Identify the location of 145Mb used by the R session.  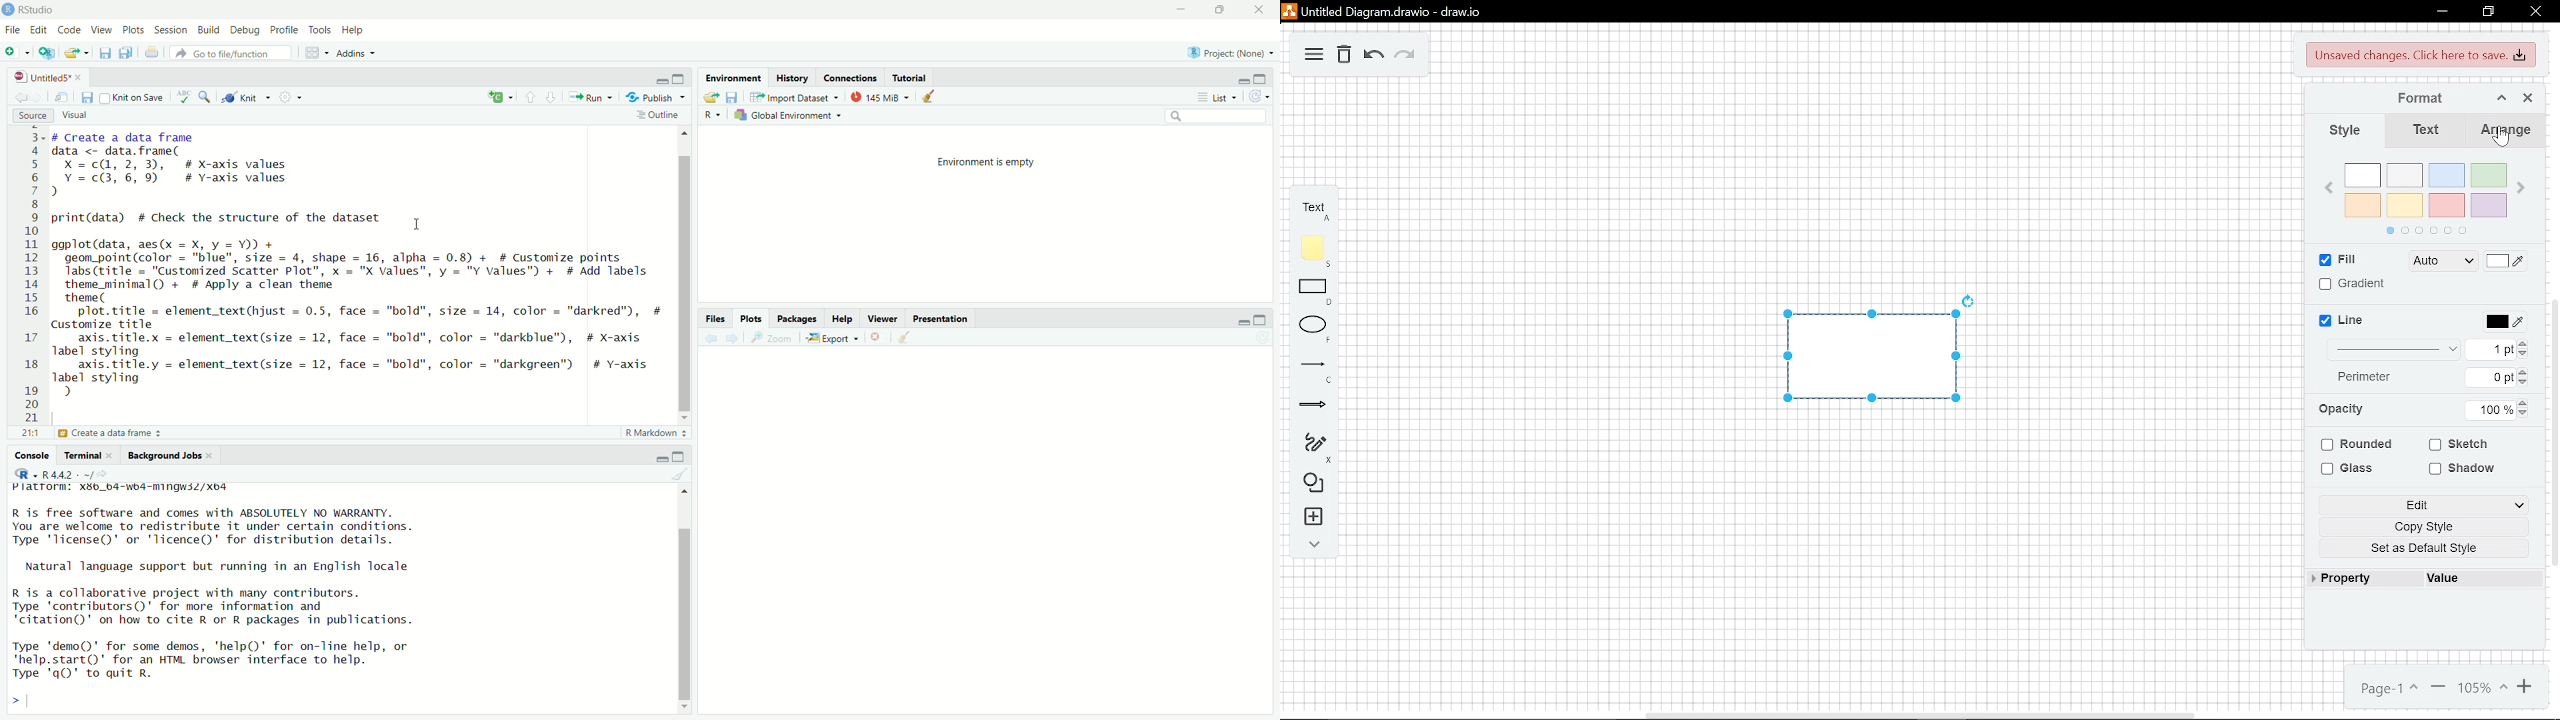
(883, 97).